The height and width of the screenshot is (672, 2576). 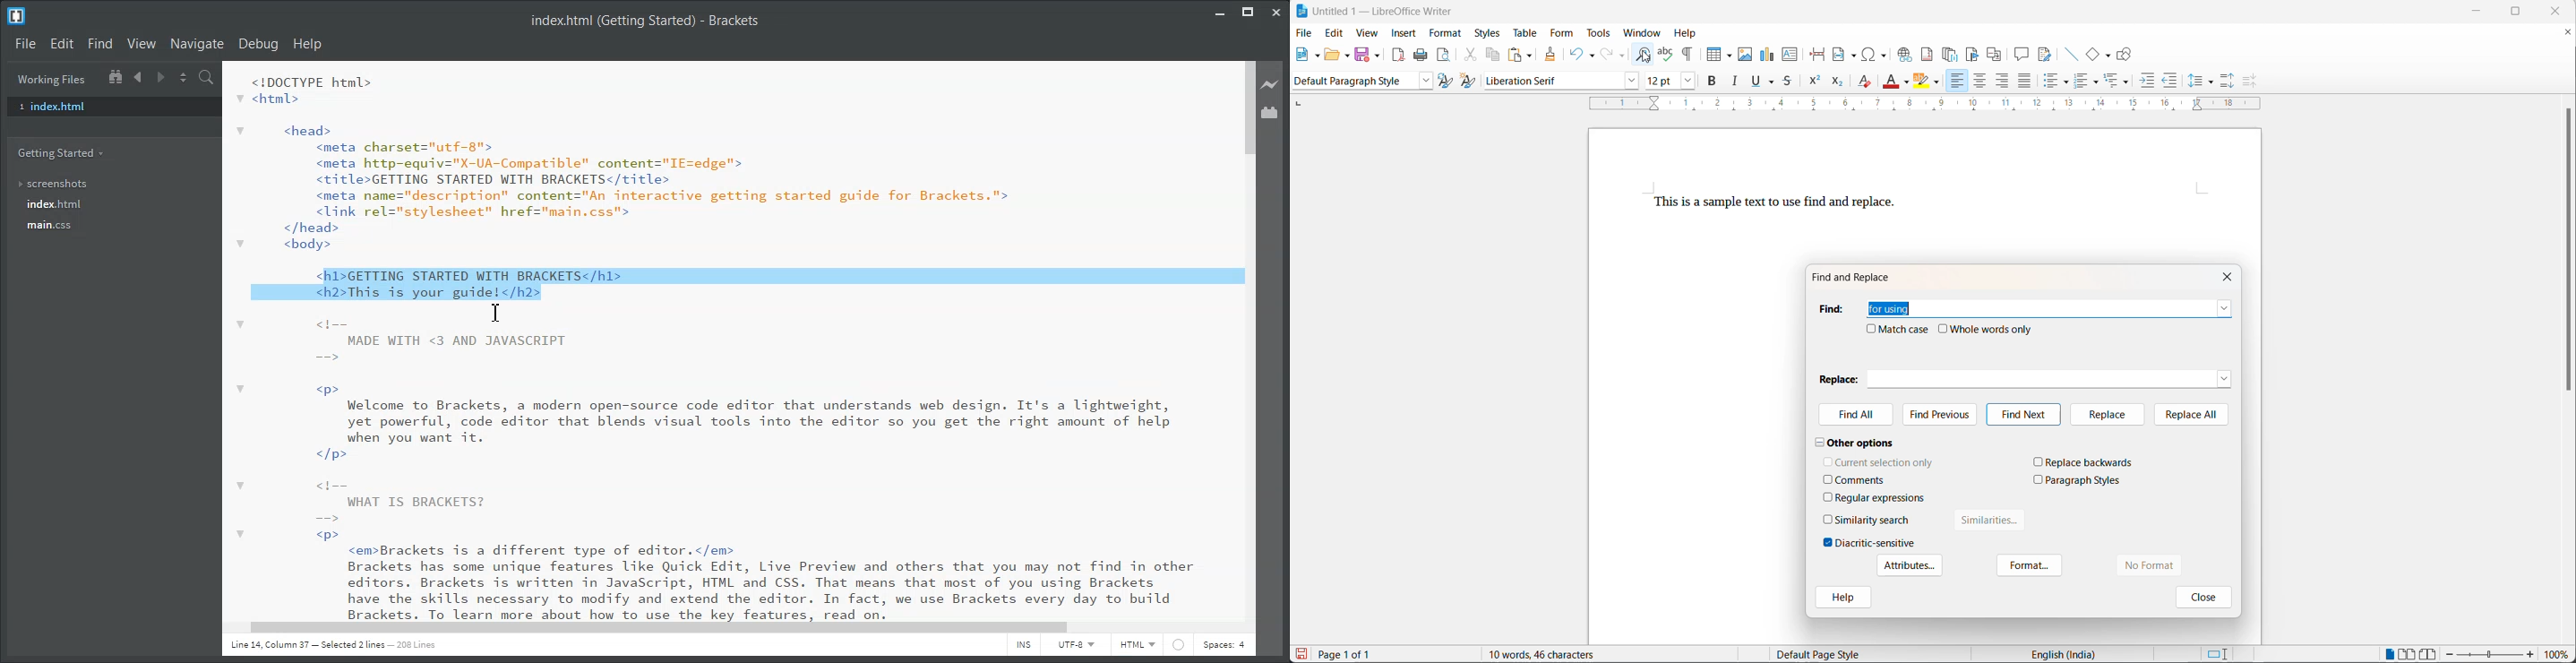 What do you see at coordinates (2212, 83) in the screenshot?
I see `line spacing` at bounding box center [2212, 83].